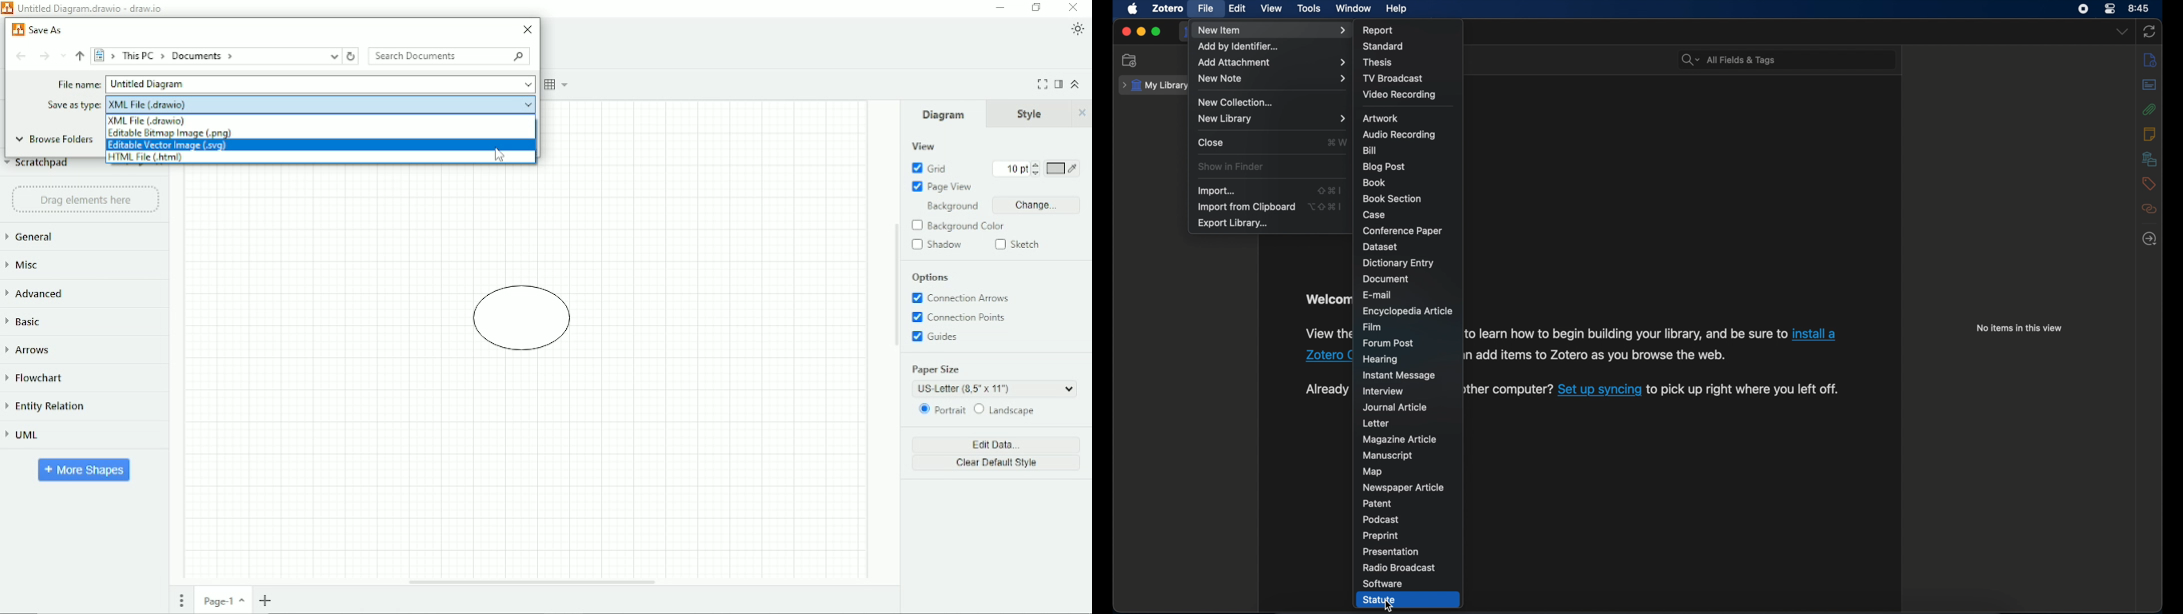  What do you see at coordinates (1392, 552) in the screenshot?
I see `presentation` at bounding box center [1392, 552].